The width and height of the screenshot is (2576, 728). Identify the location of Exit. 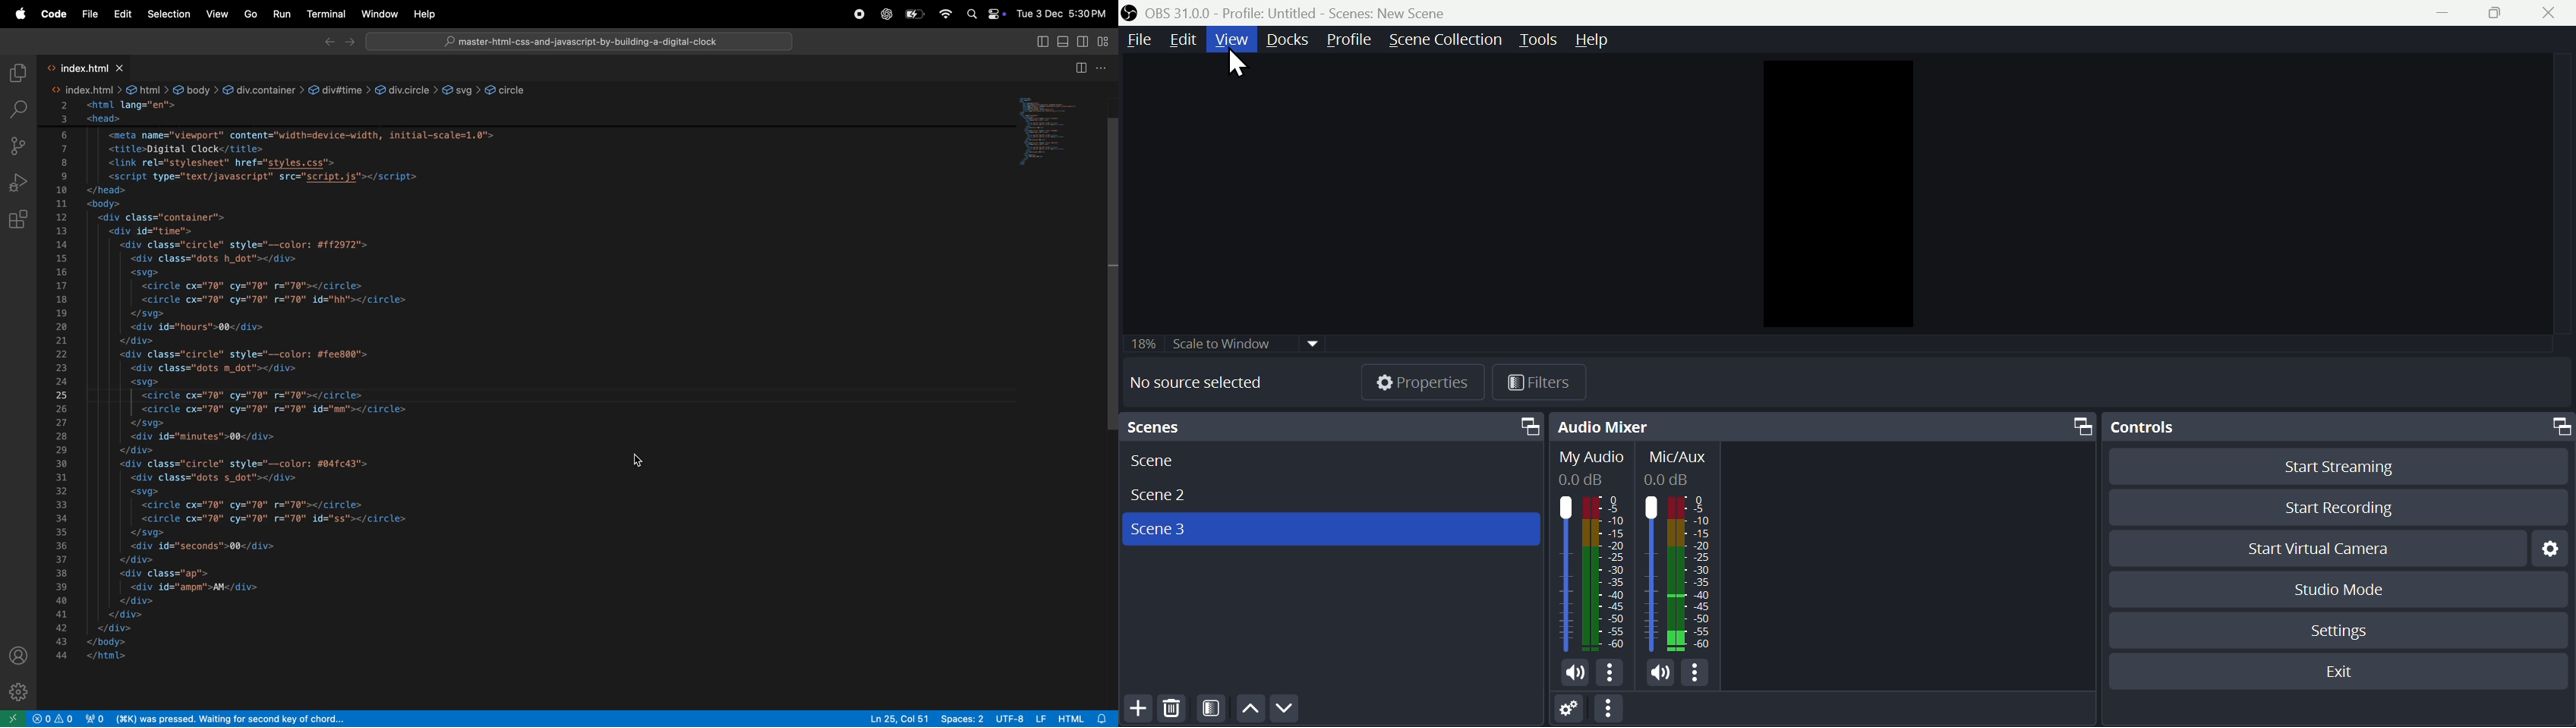
(2335, 670).